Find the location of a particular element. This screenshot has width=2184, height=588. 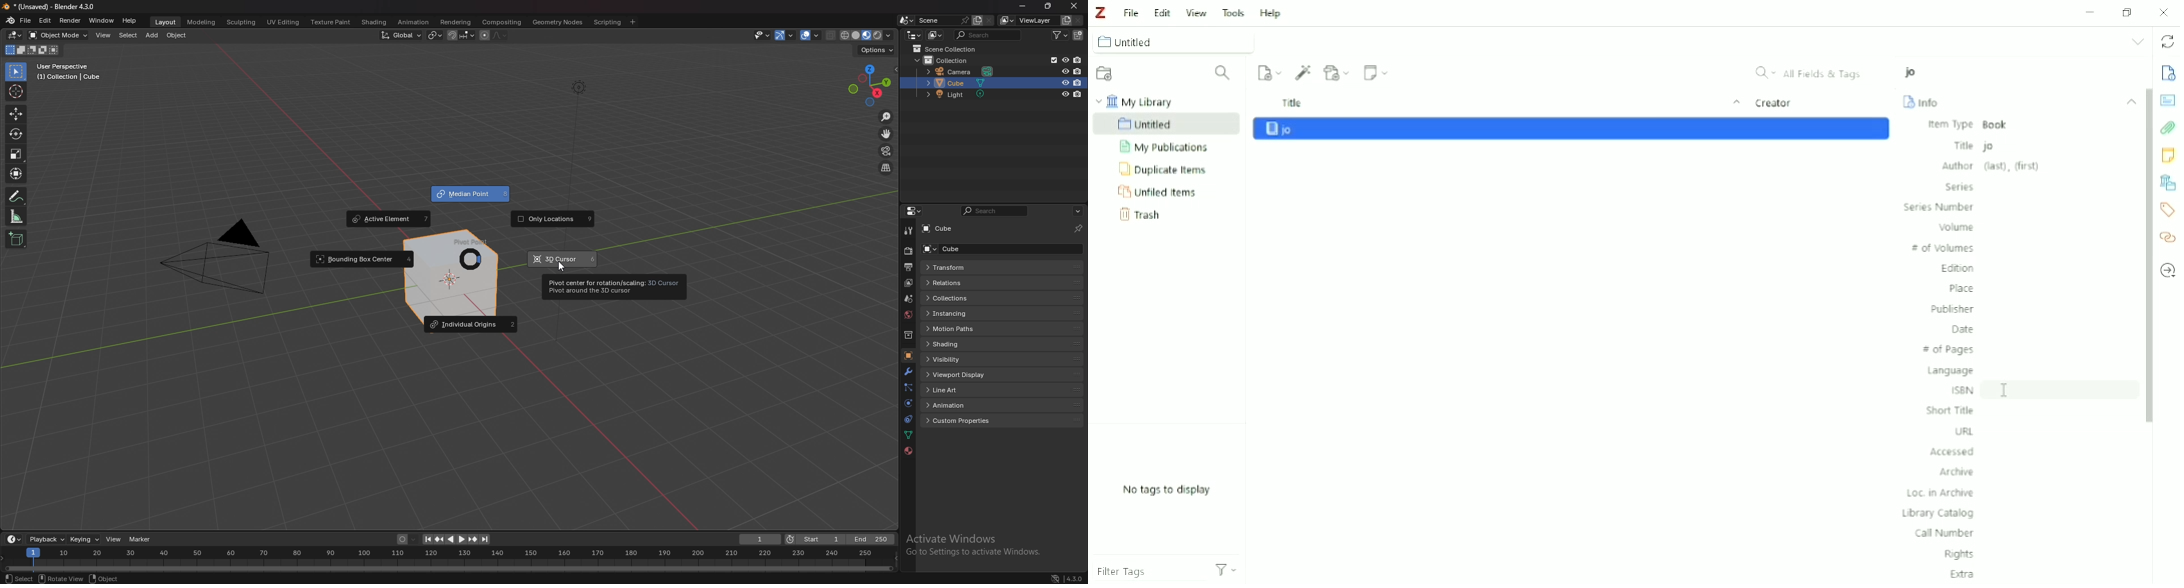

layout is located at coordinates (165, 22).